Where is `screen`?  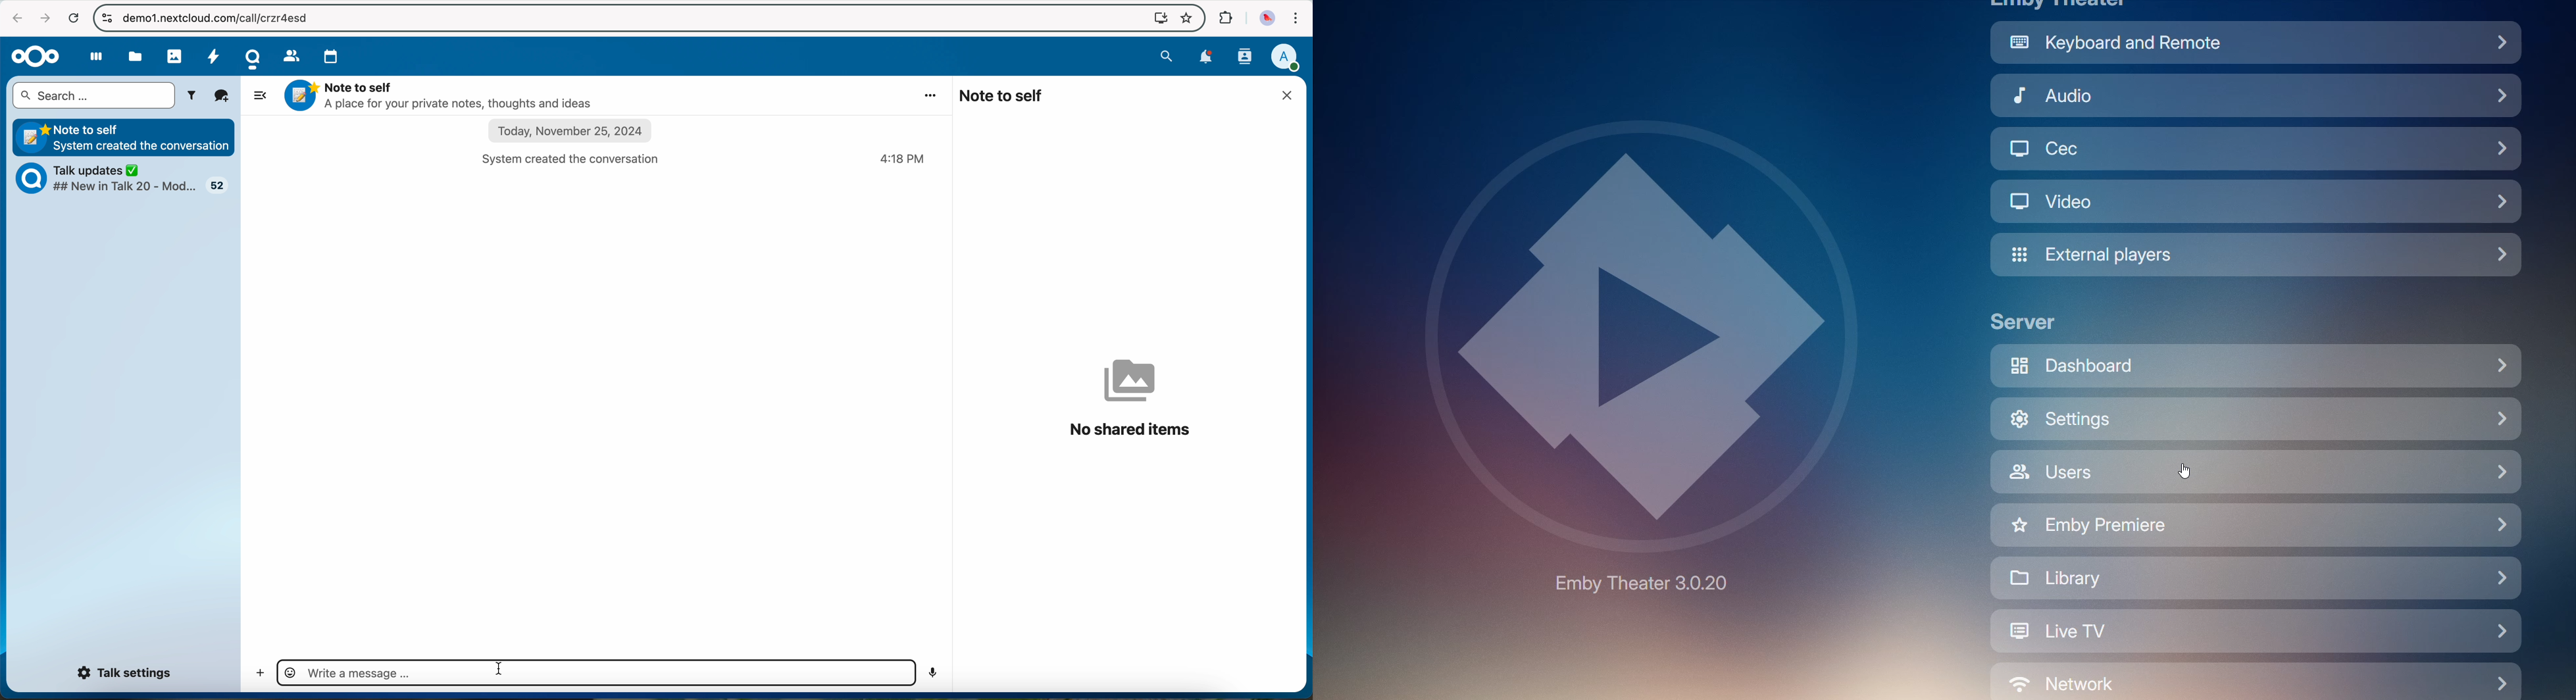 screen is located at coordinates (1157, 18).